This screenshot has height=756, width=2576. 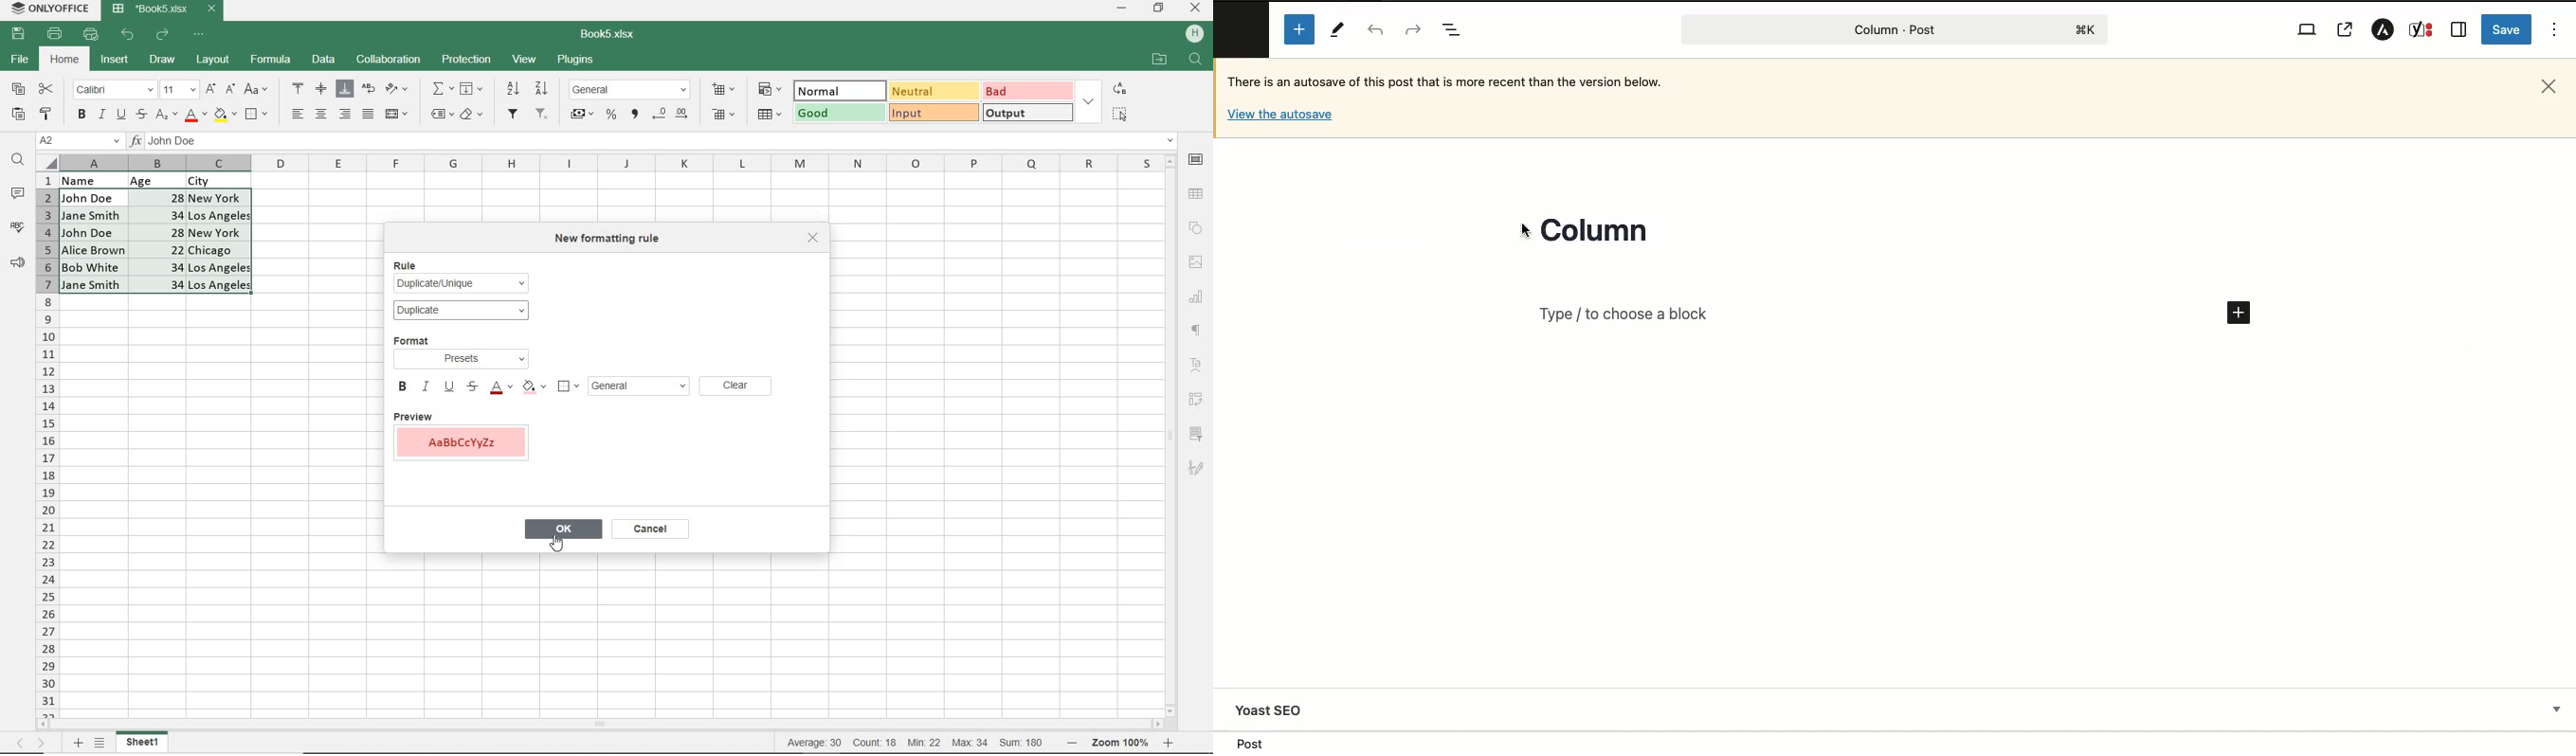 What do you see at coordinates (345, 89) in the screenshot?
I see `ALIGN BOTTOM` at bounding box center [345, 89].